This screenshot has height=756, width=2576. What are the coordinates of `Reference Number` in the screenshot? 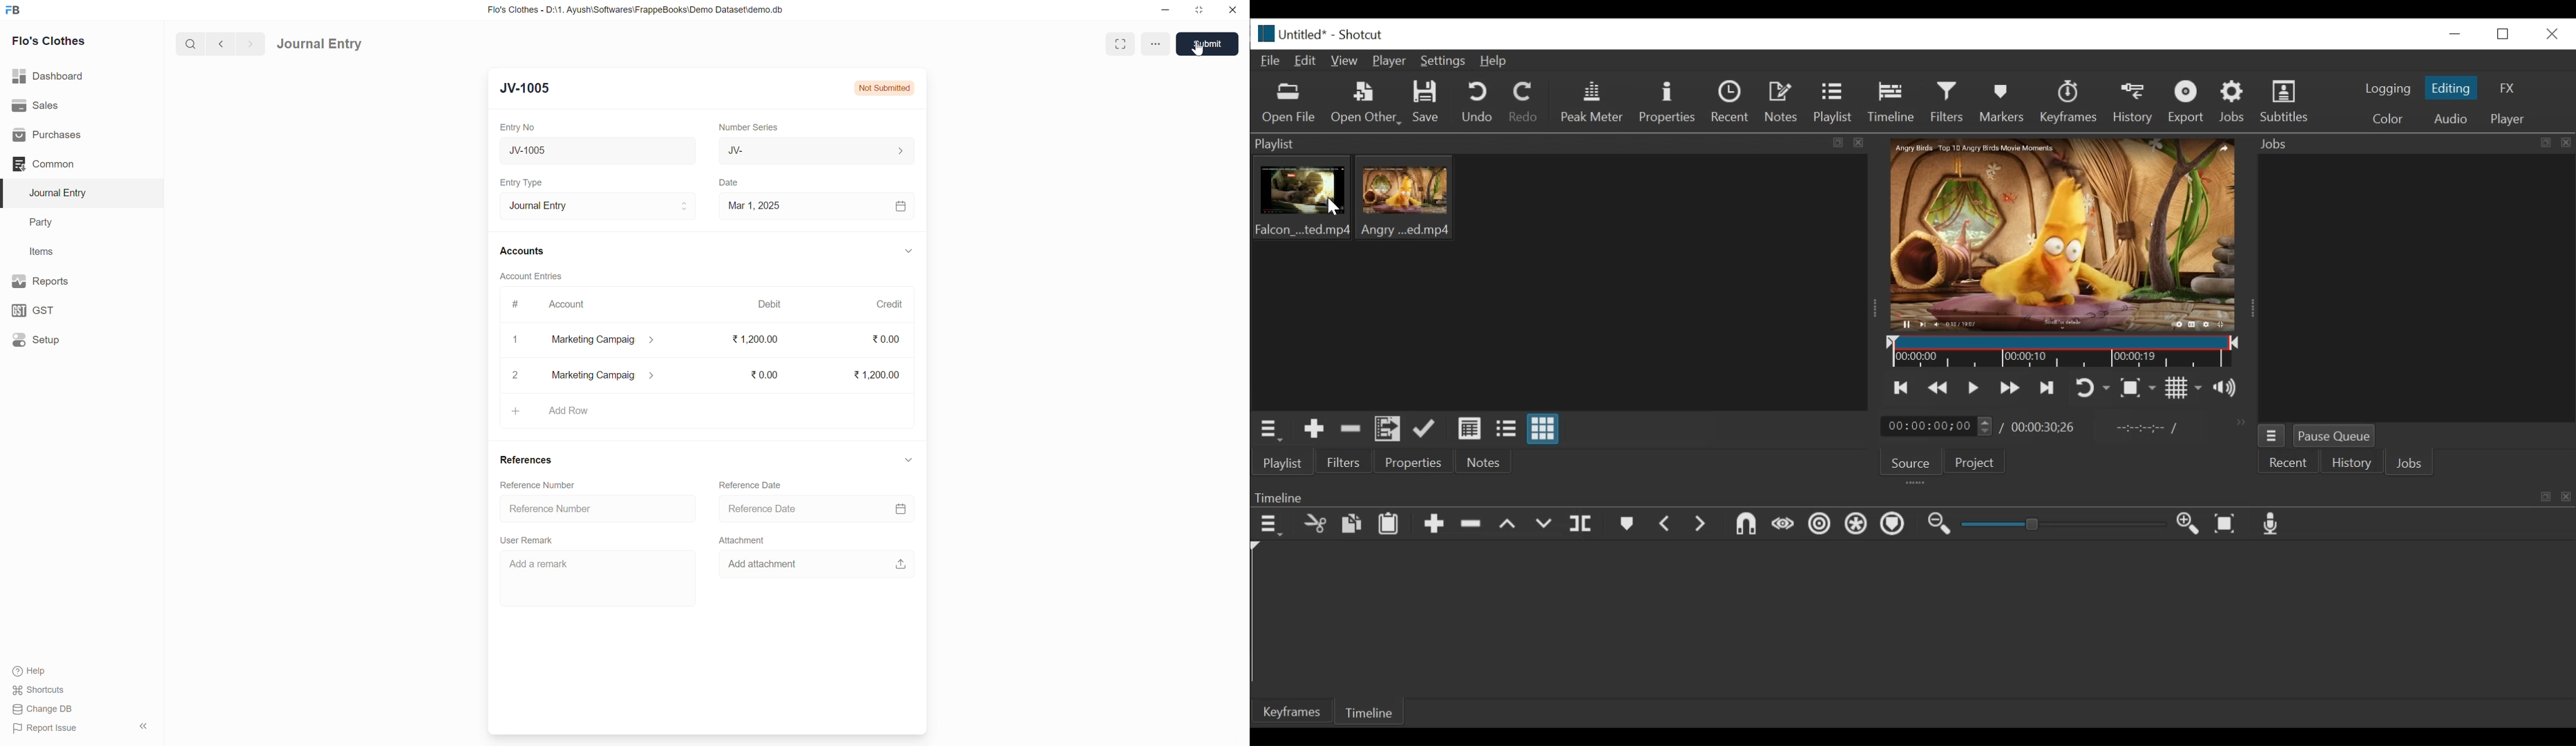 It's located at (540, 485).